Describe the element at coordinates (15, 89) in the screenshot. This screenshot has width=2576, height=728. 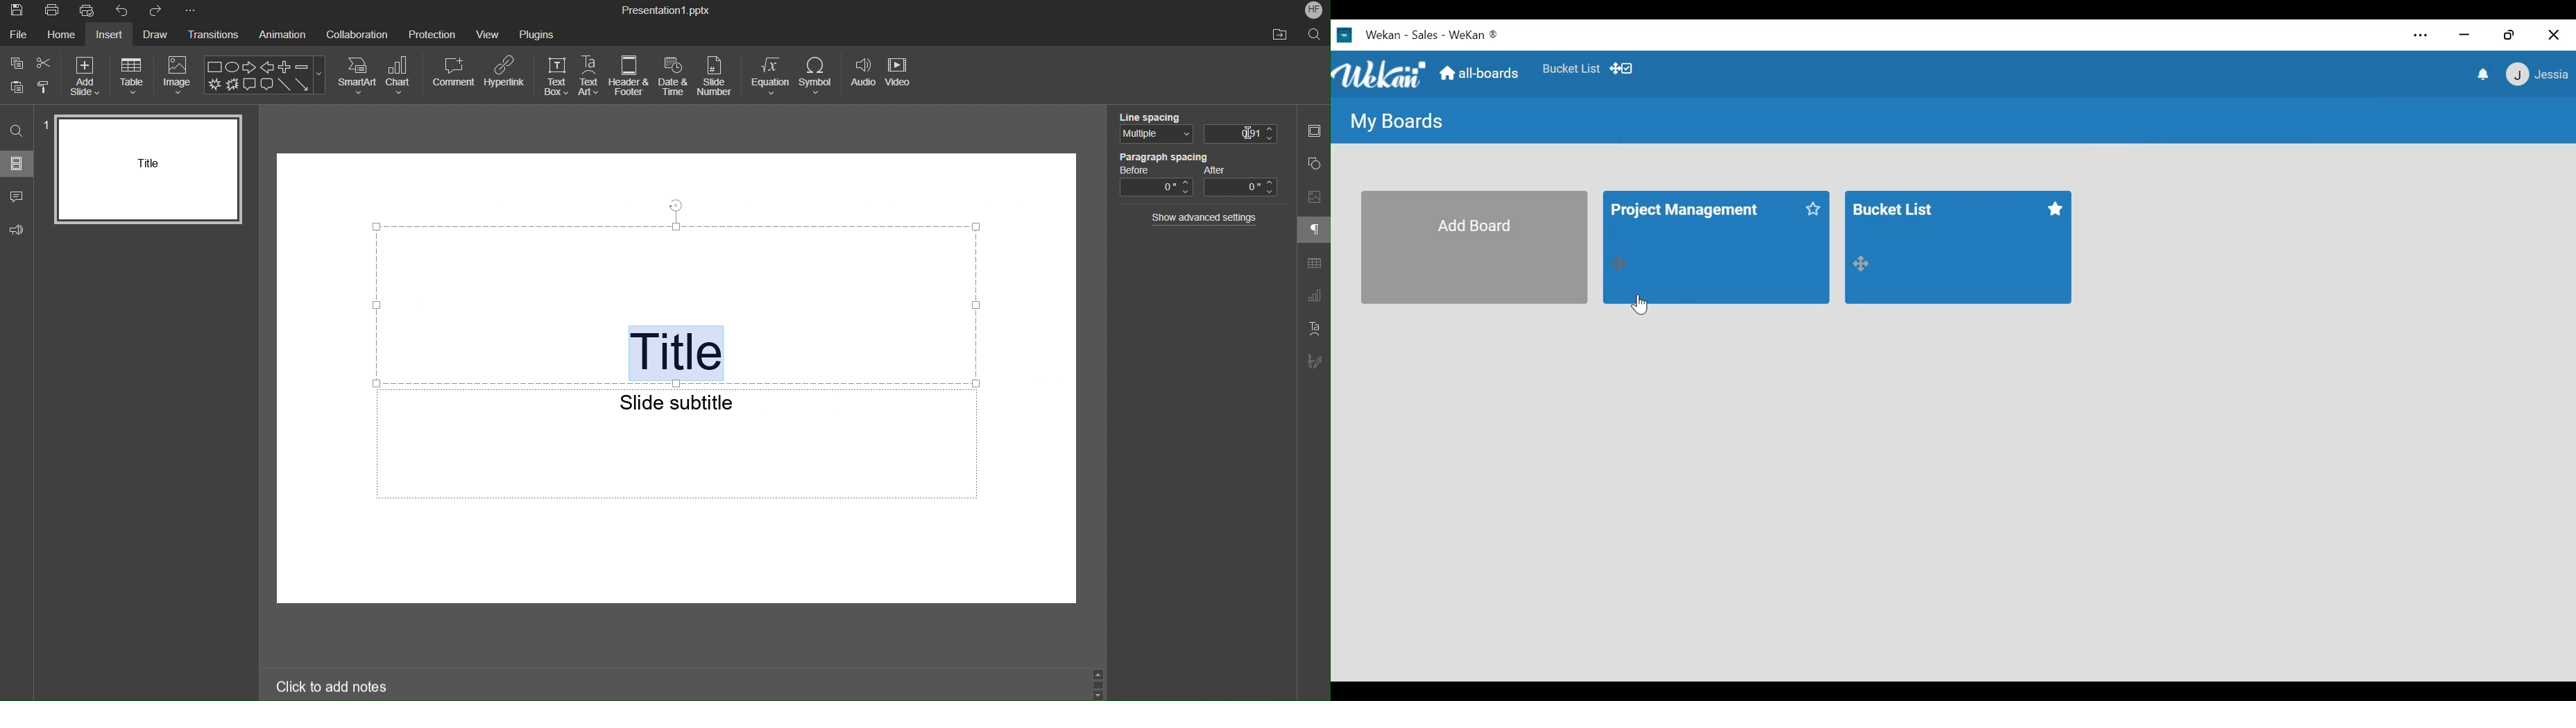
I see `Paste` at that location.